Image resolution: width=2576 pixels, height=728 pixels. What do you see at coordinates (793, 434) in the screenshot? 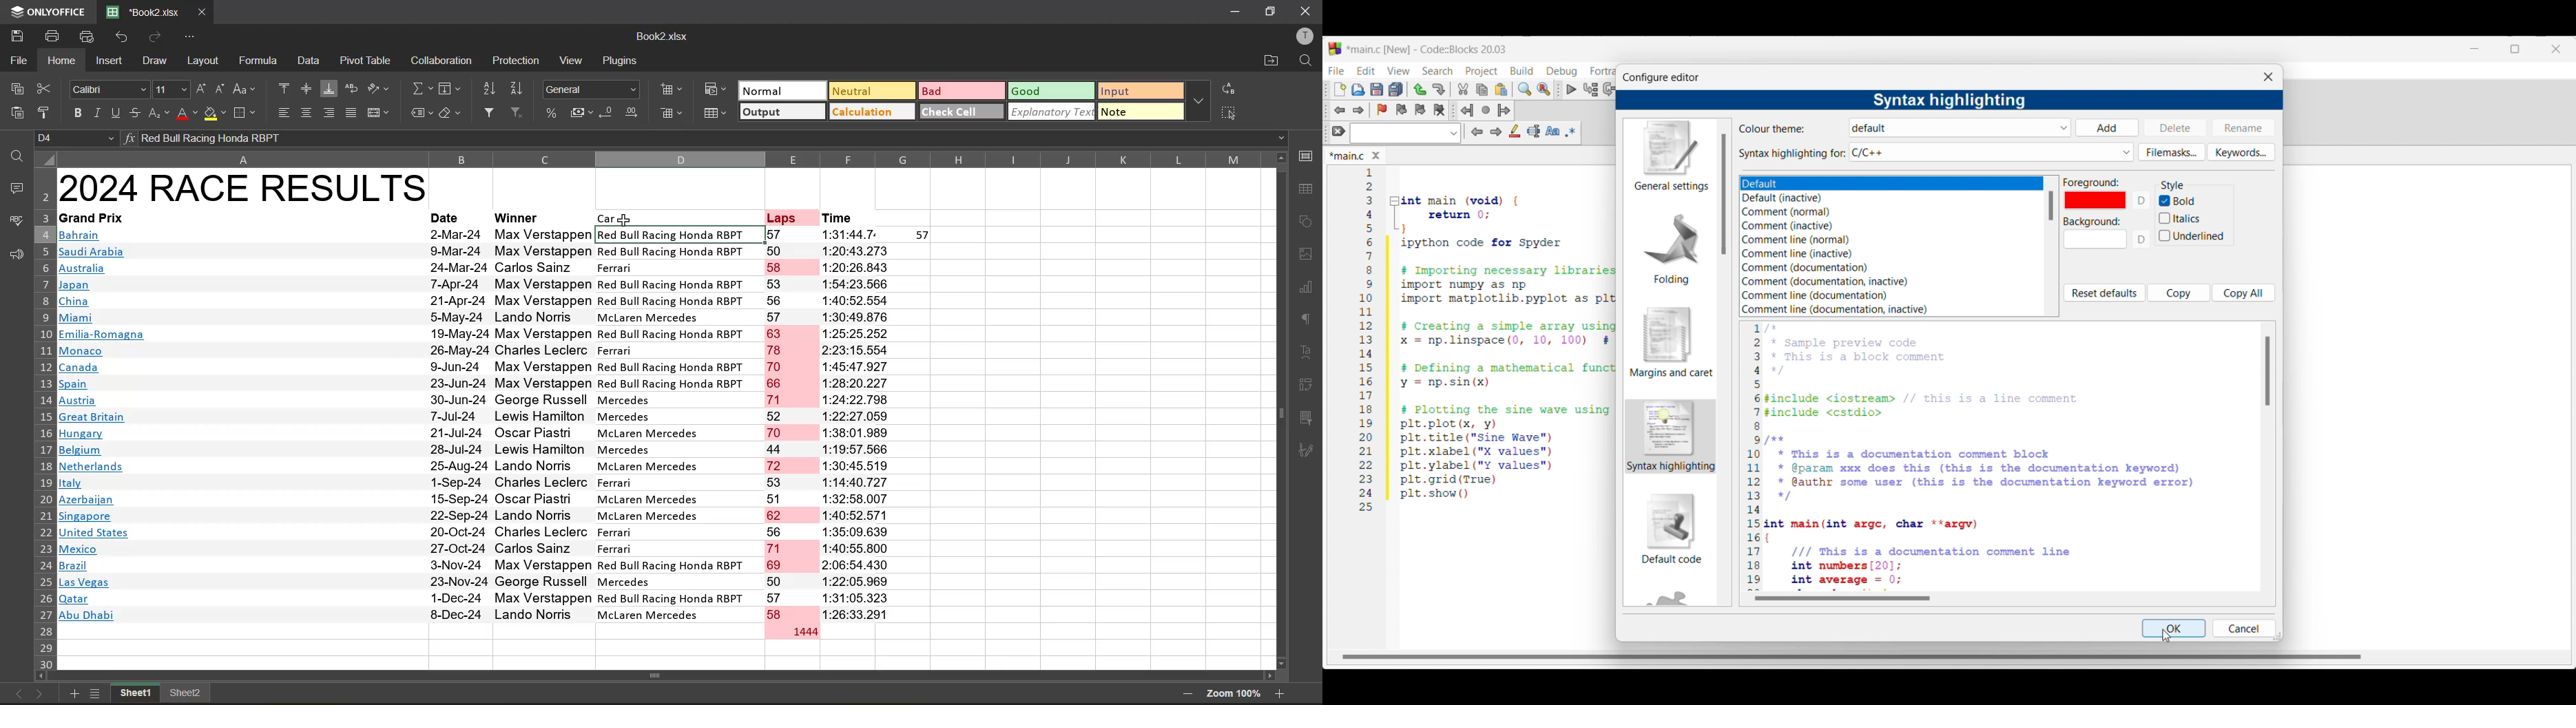
I see `Laps number` at bounding box center [793, 434].